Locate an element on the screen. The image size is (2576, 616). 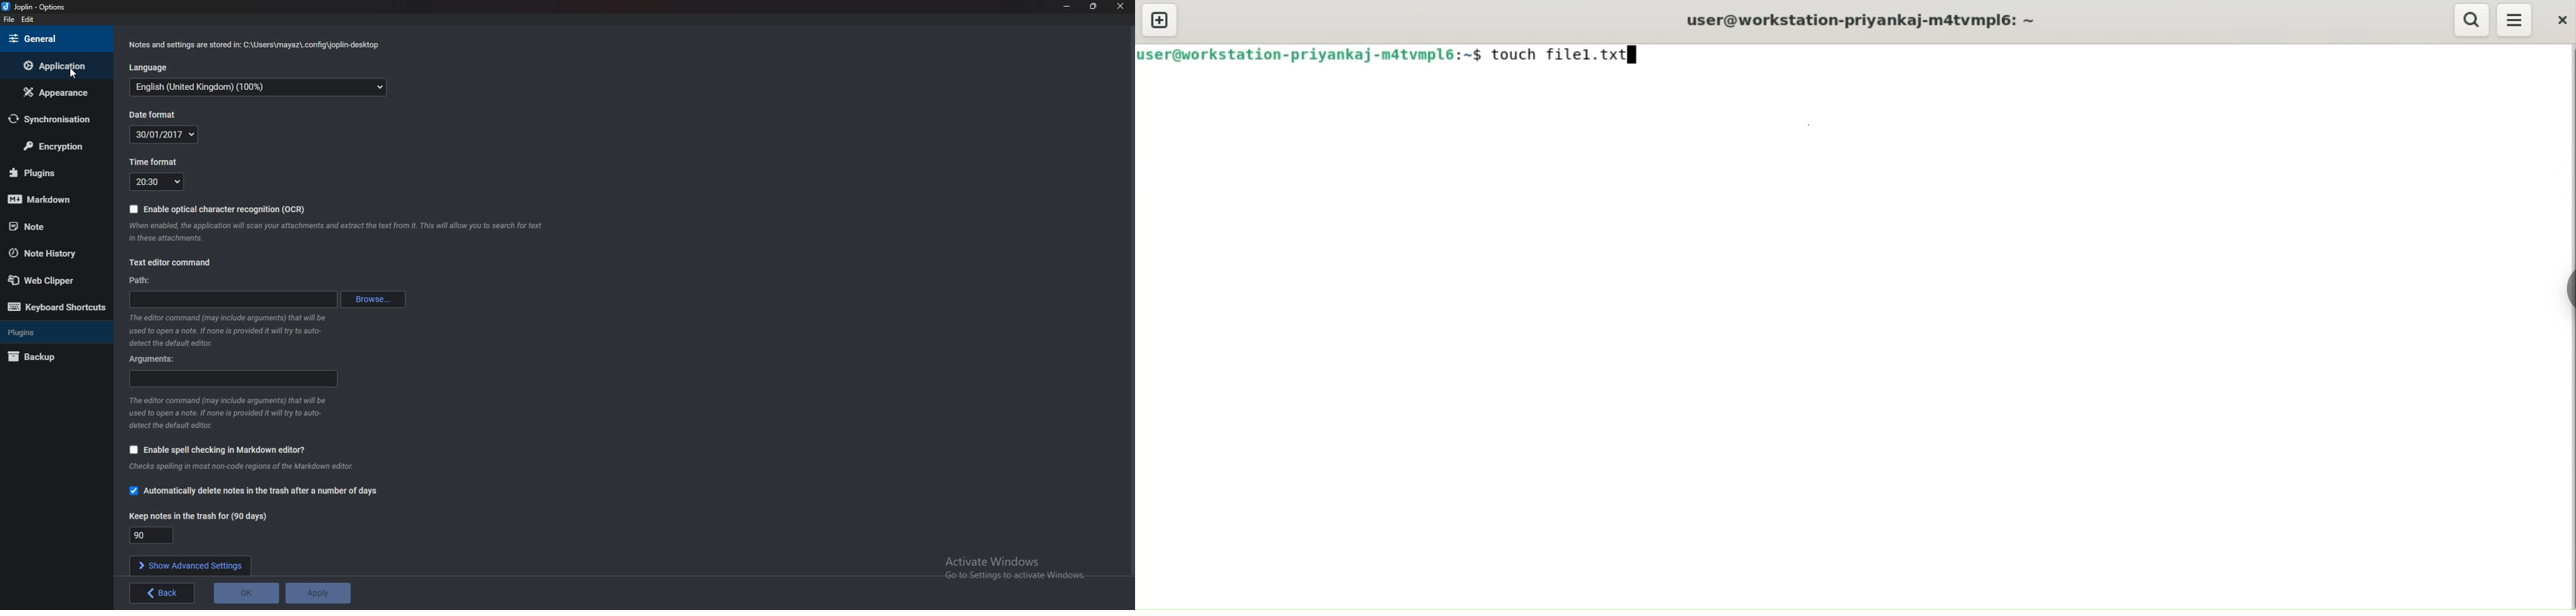
Encryption is located at coordinates (59, 145).